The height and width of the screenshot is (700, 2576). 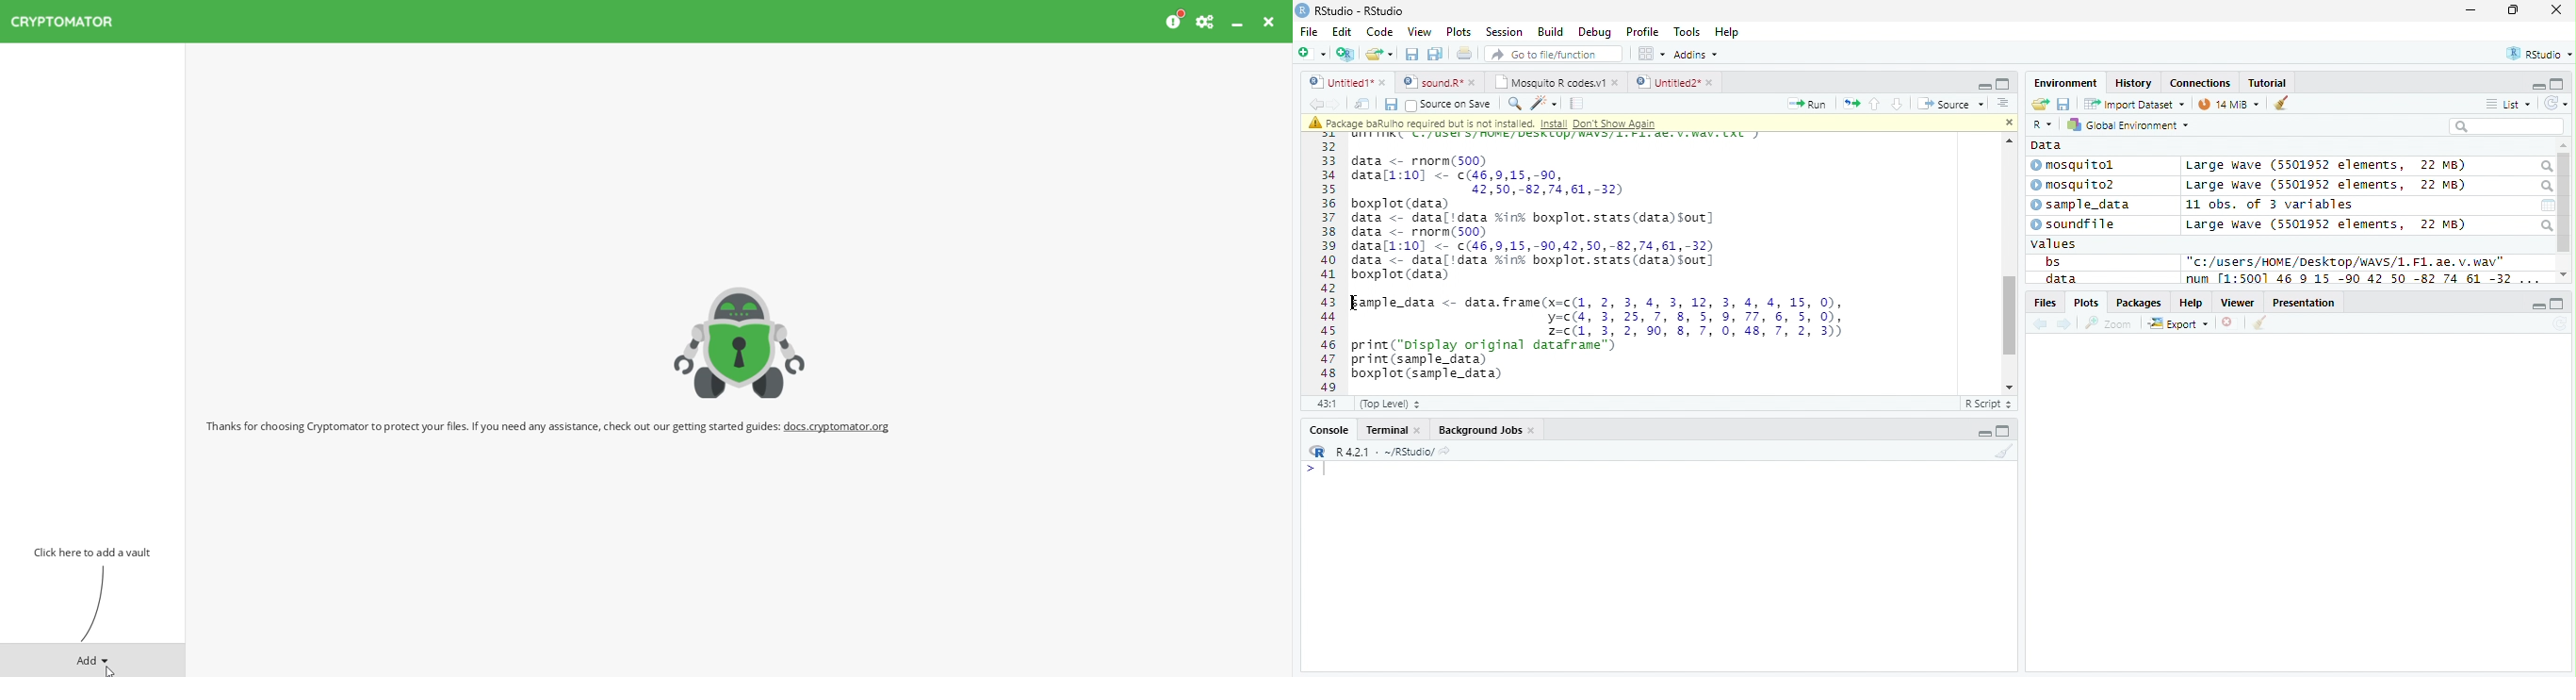 What do you see at coordinates (1514, 104) in the screenshot?
I see `Find` at bounding box center [1514, 104].